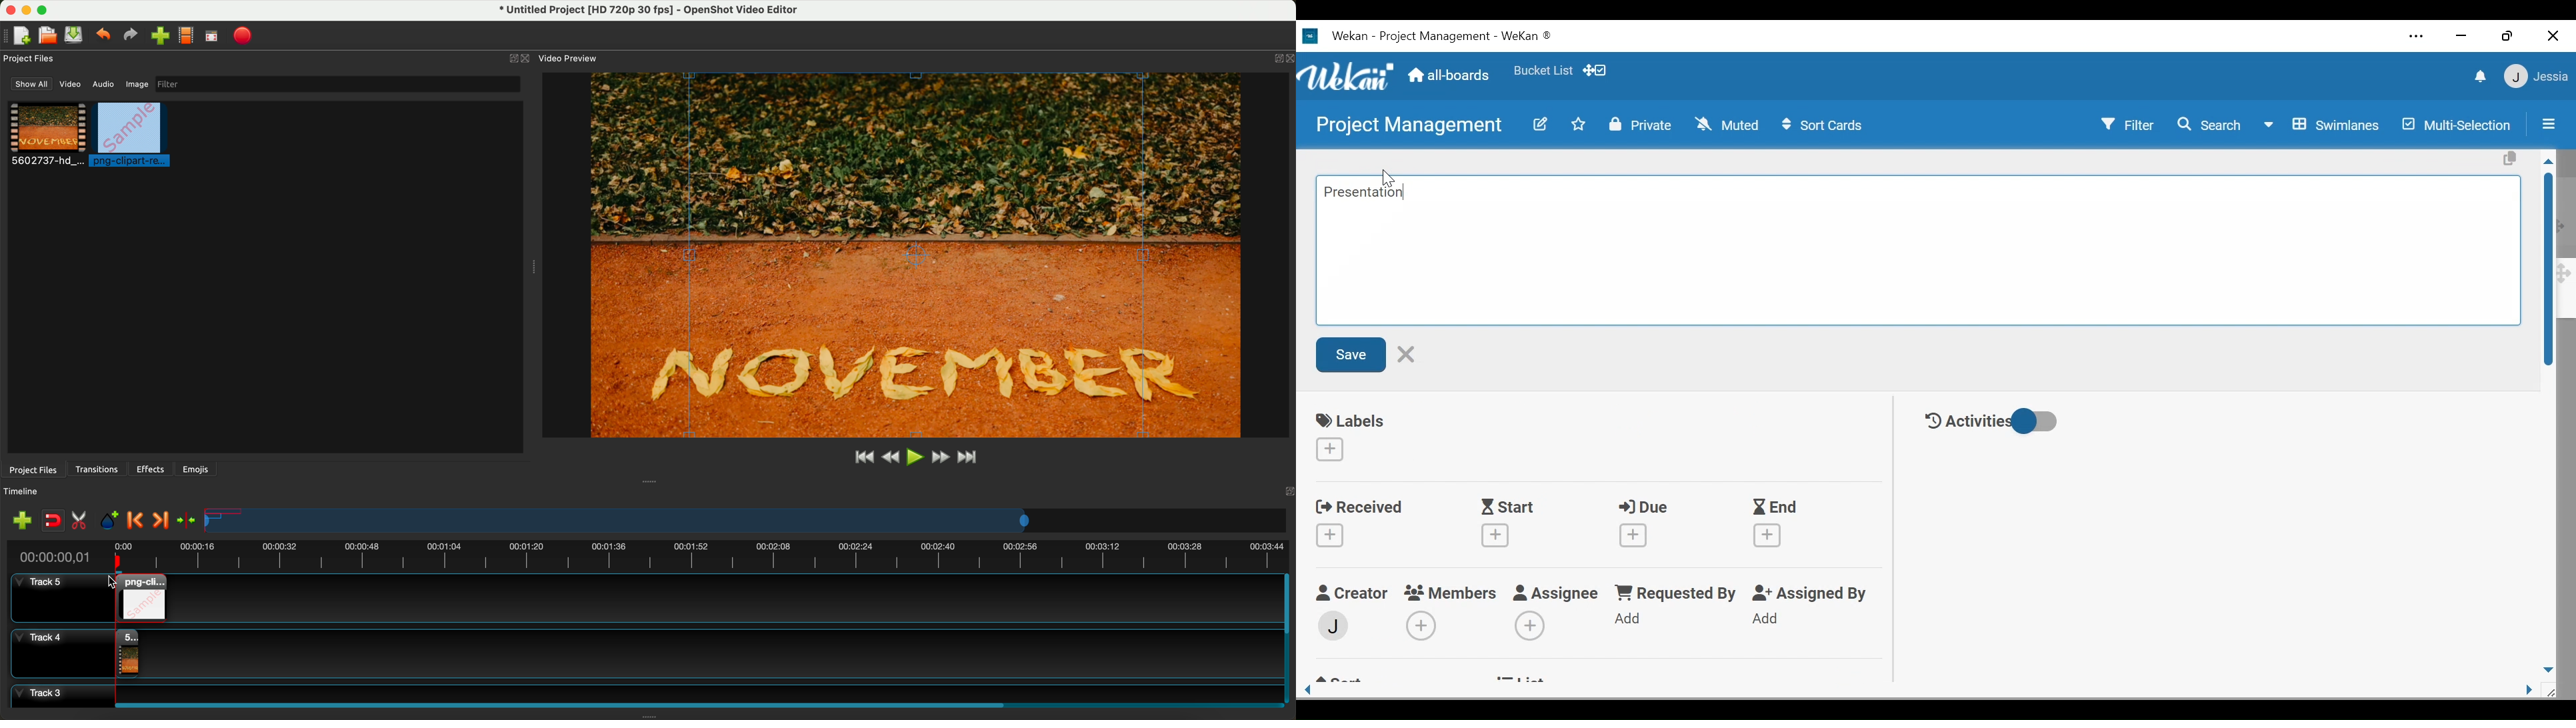 The width and height of the screenshot is (2576, 728). I want to click on previous marker, so click(138, 521).